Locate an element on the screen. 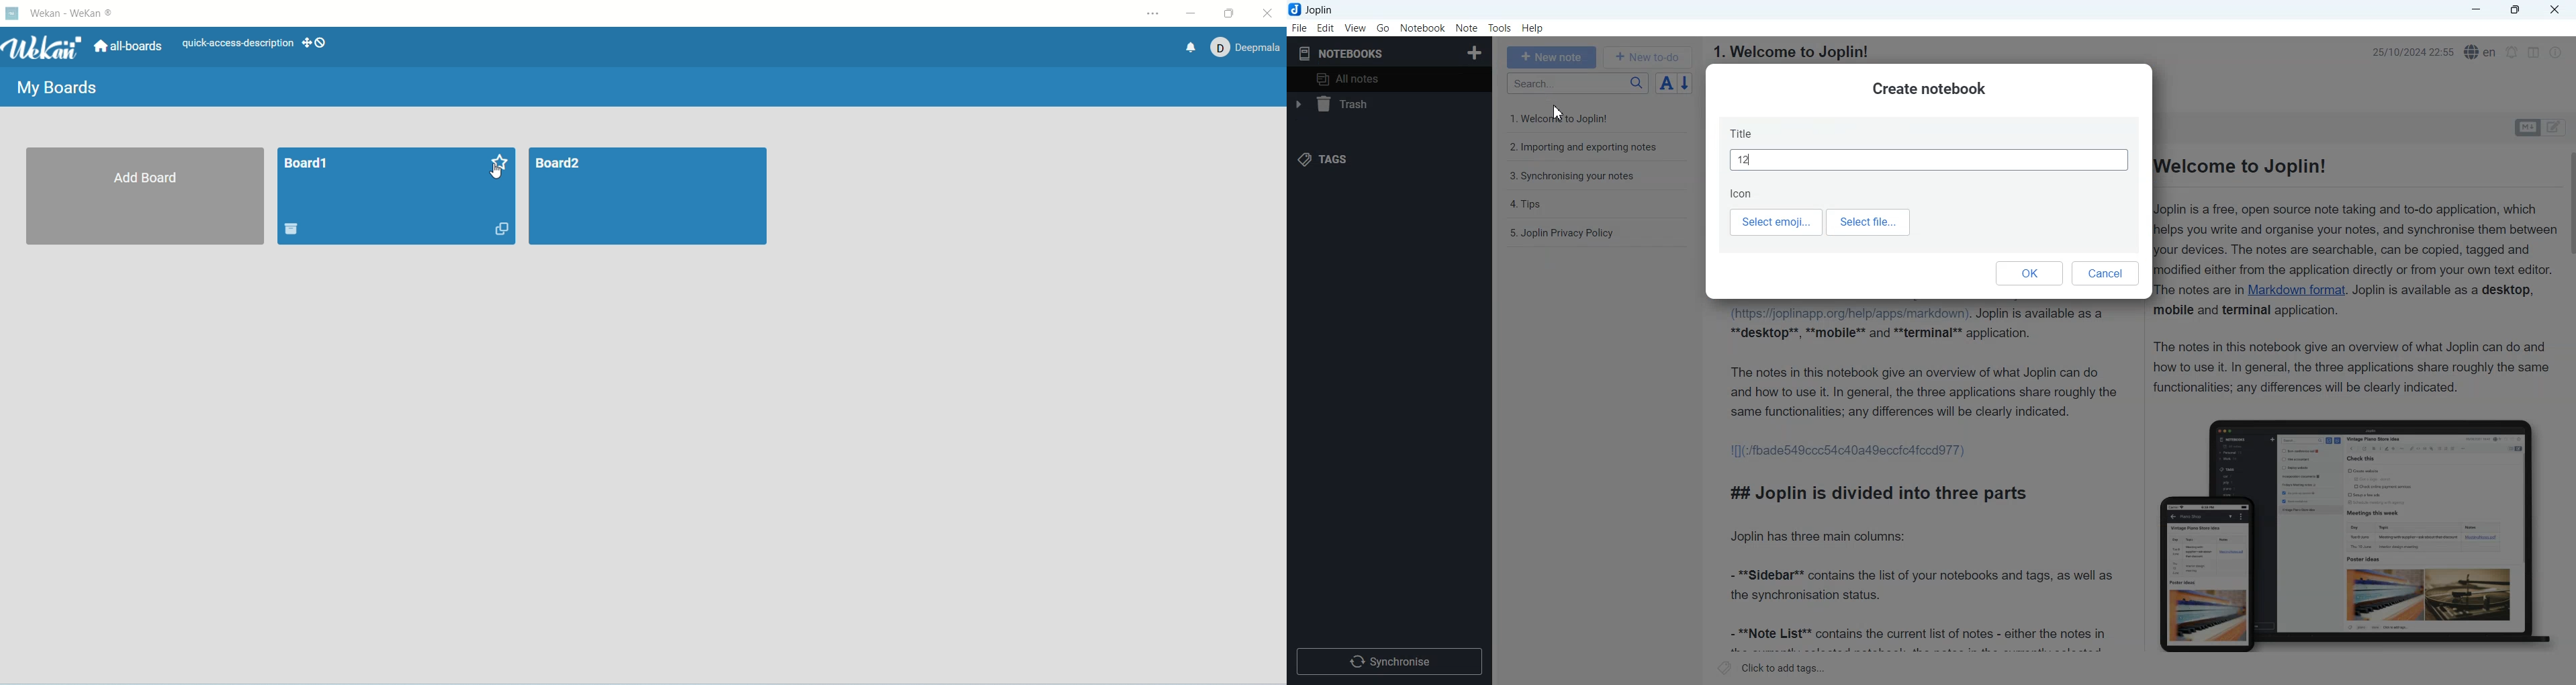 The width and height of the screenshot is (2576, 700). Select emoji... is located at coordinates (1775, 223).